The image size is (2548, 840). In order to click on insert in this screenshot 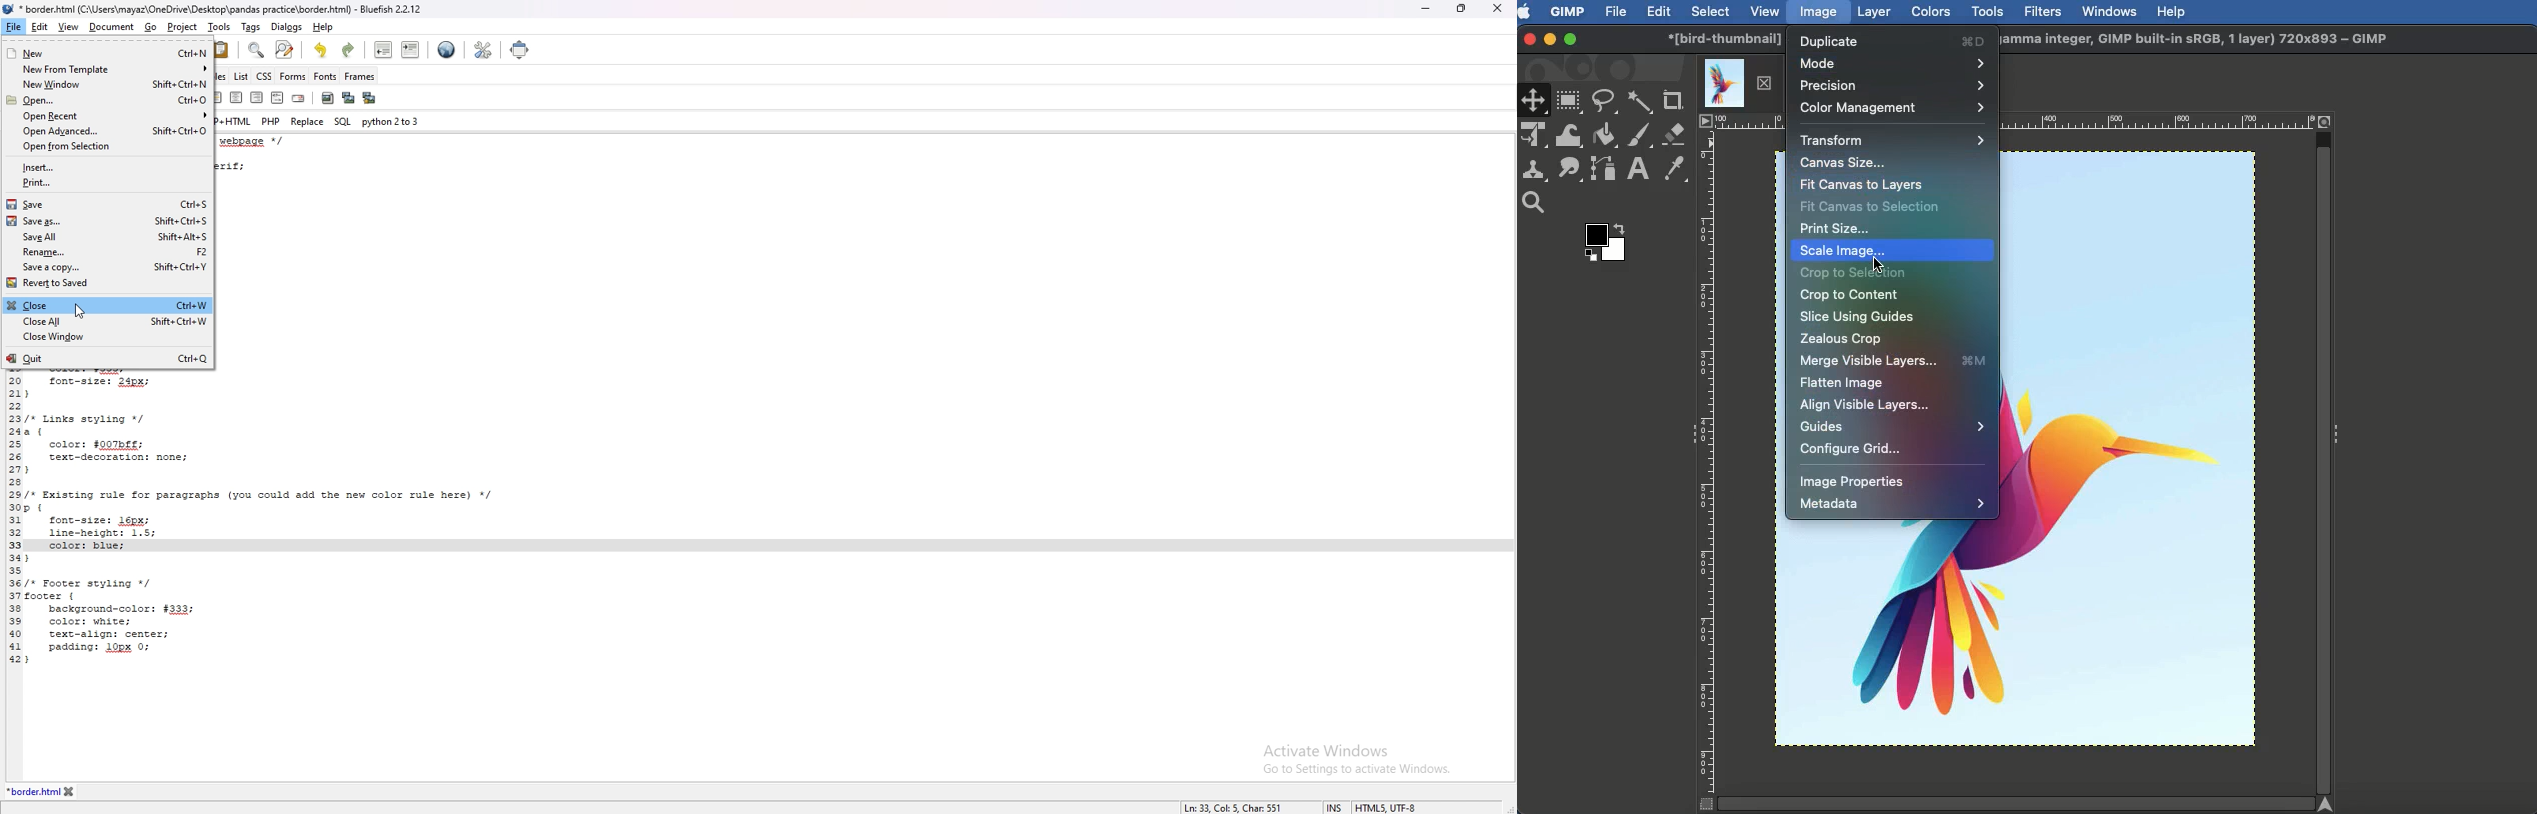, I will do `click(107, 166)`.